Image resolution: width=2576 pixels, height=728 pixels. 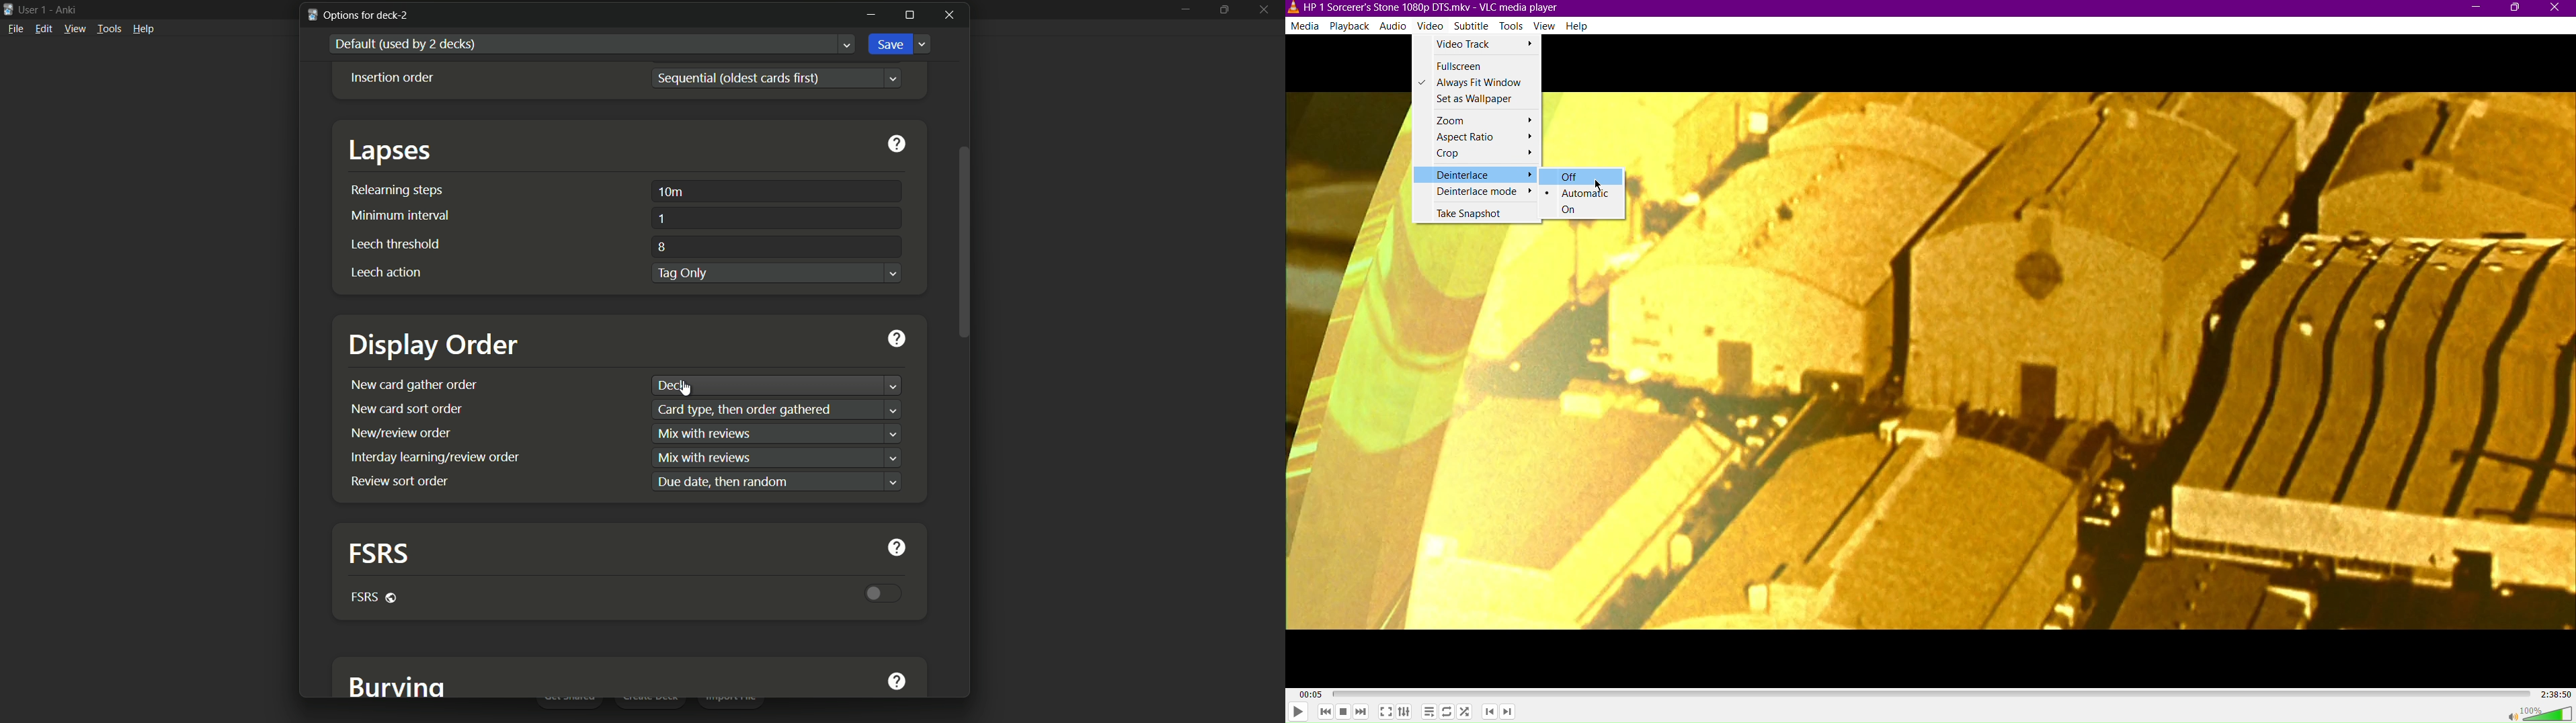 I want to click on new/review order, so click(x=401, y=432).